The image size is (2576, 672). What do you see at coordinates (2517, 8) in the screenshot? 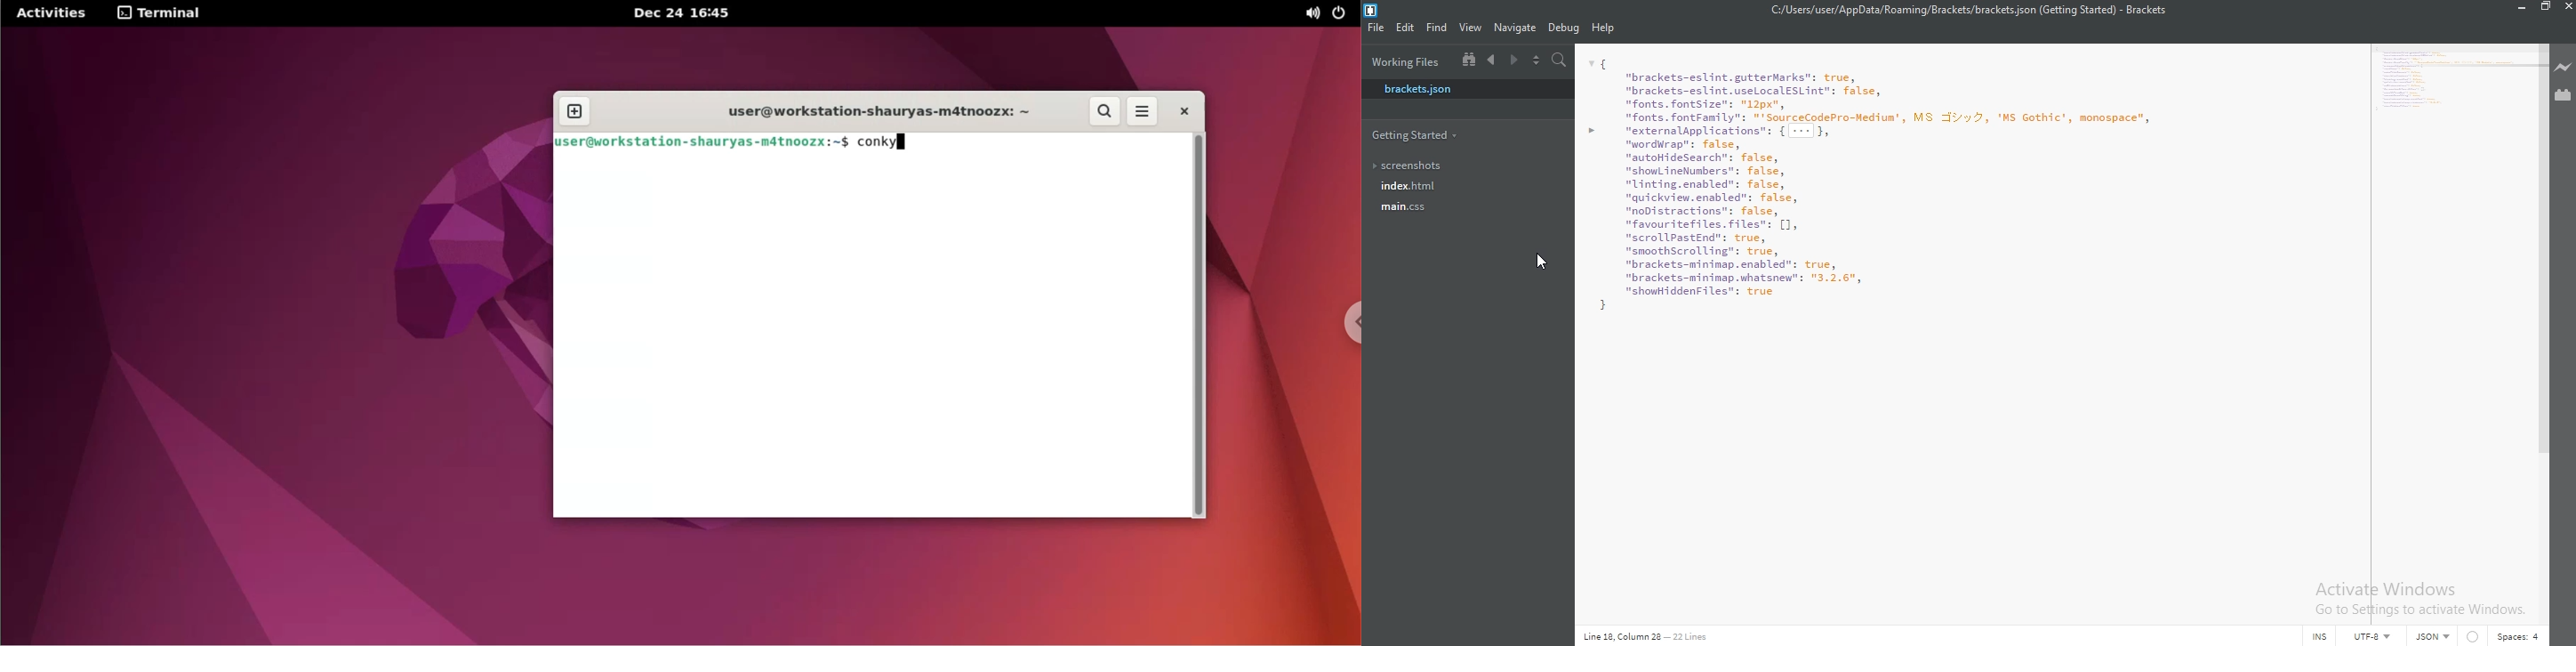
I see `Minimize` at bounding box center [2517, 8].